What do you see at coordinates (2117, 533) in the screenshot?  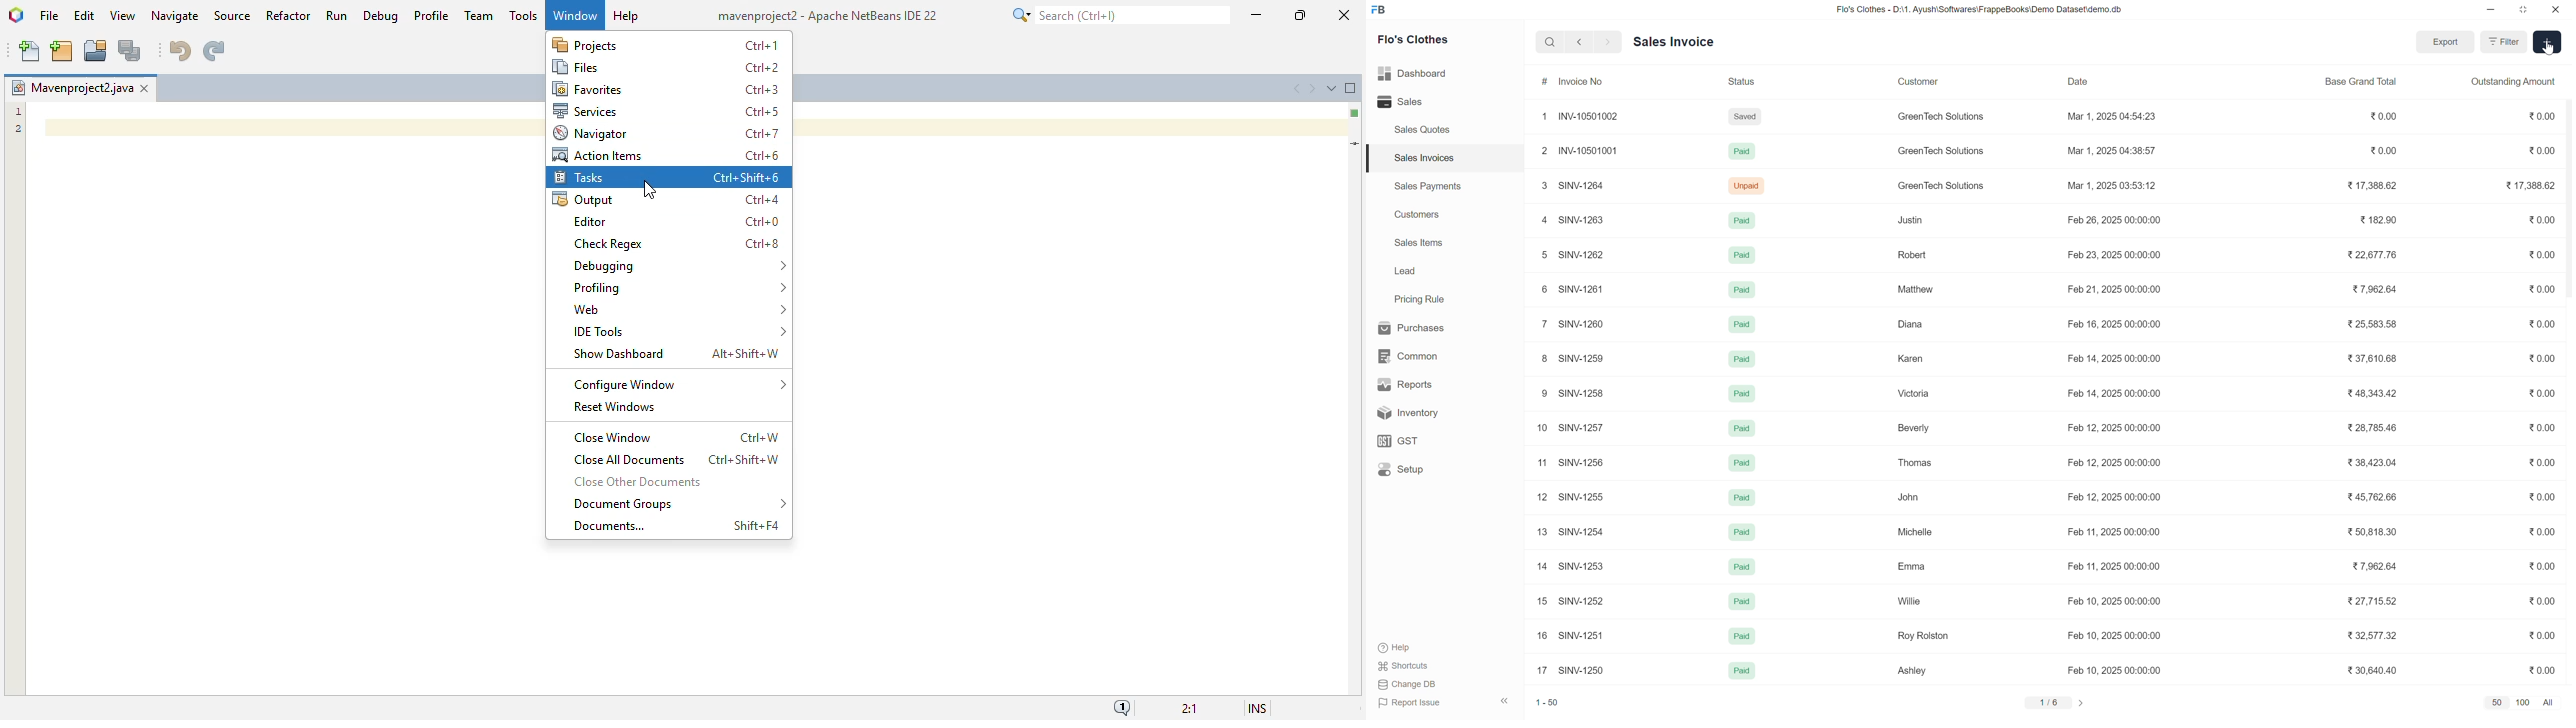 I see `Feb 11, 2025 00:00:00` at bounding box center [2117, 533].